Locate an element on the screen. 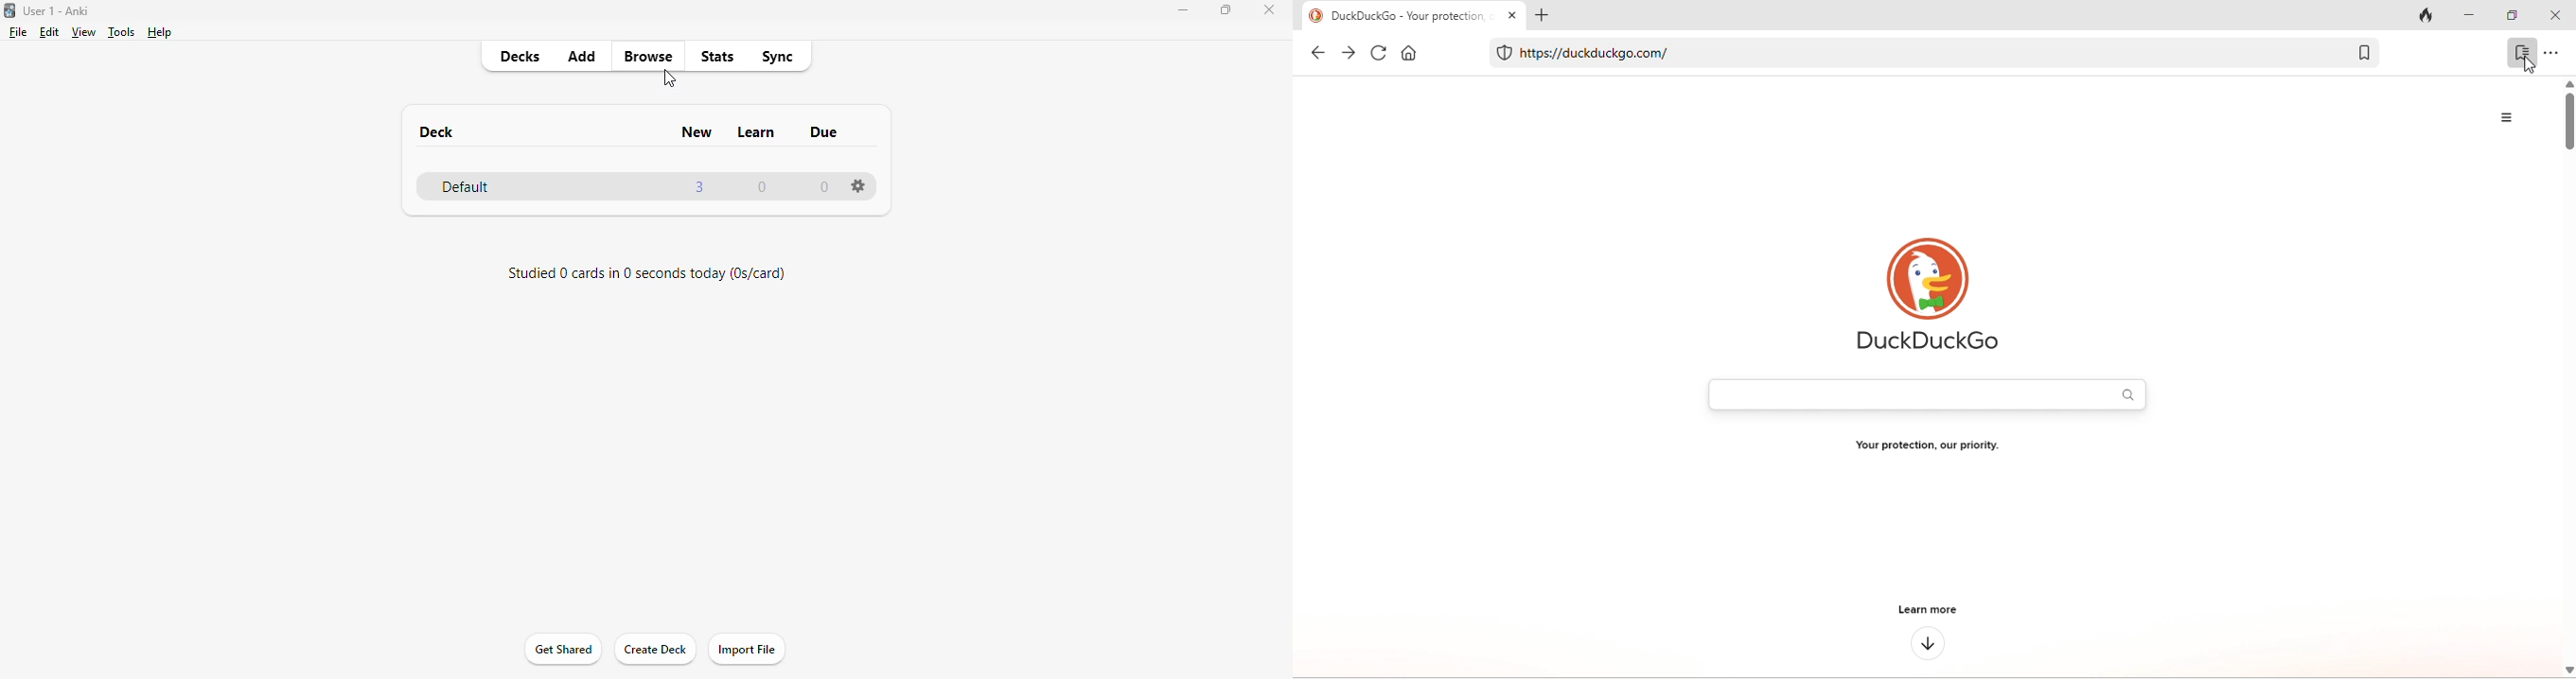  view is located at coordinates (82, 33).